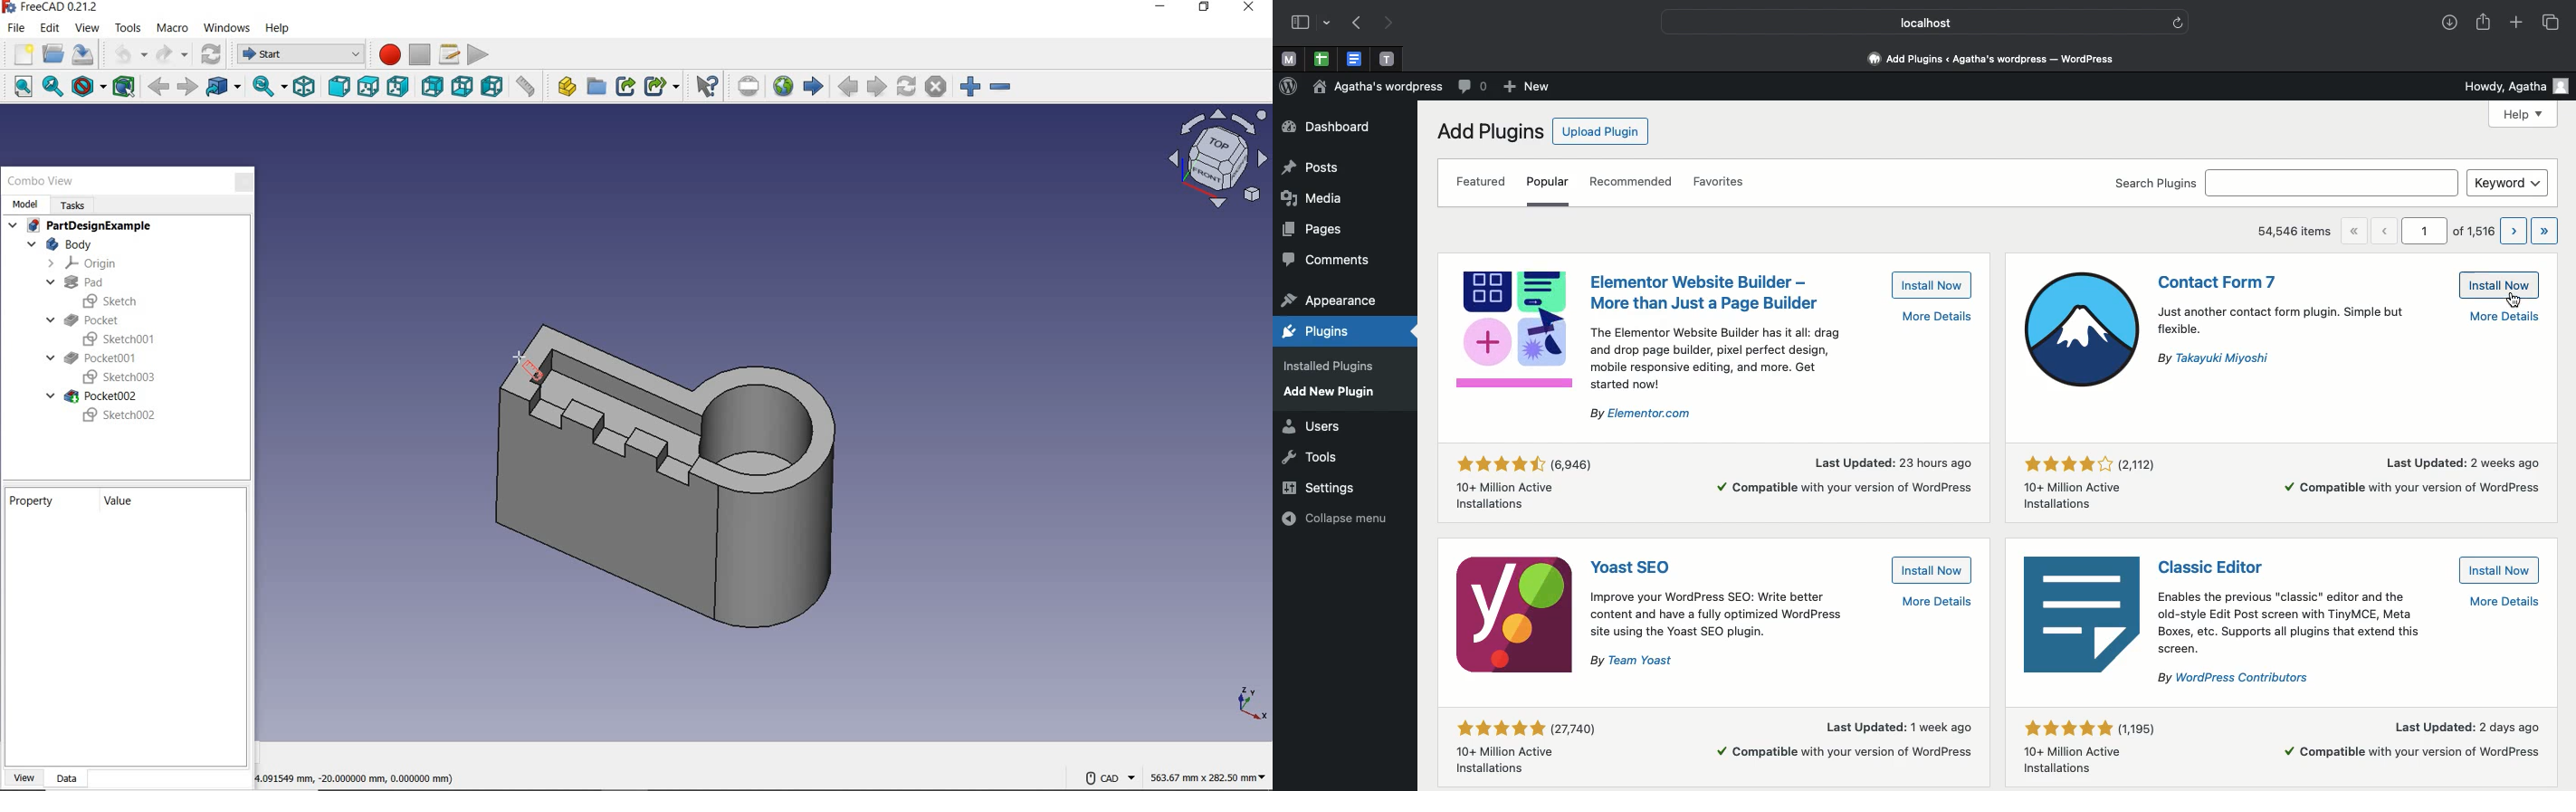 This screenshot has width=2576, height=812. What do you see at coordinates (376, 777) in the screenshot?
I see `4.091549 mm, -20.000000 mm, 0.000000 mm)` at bounding box center [376, 777].